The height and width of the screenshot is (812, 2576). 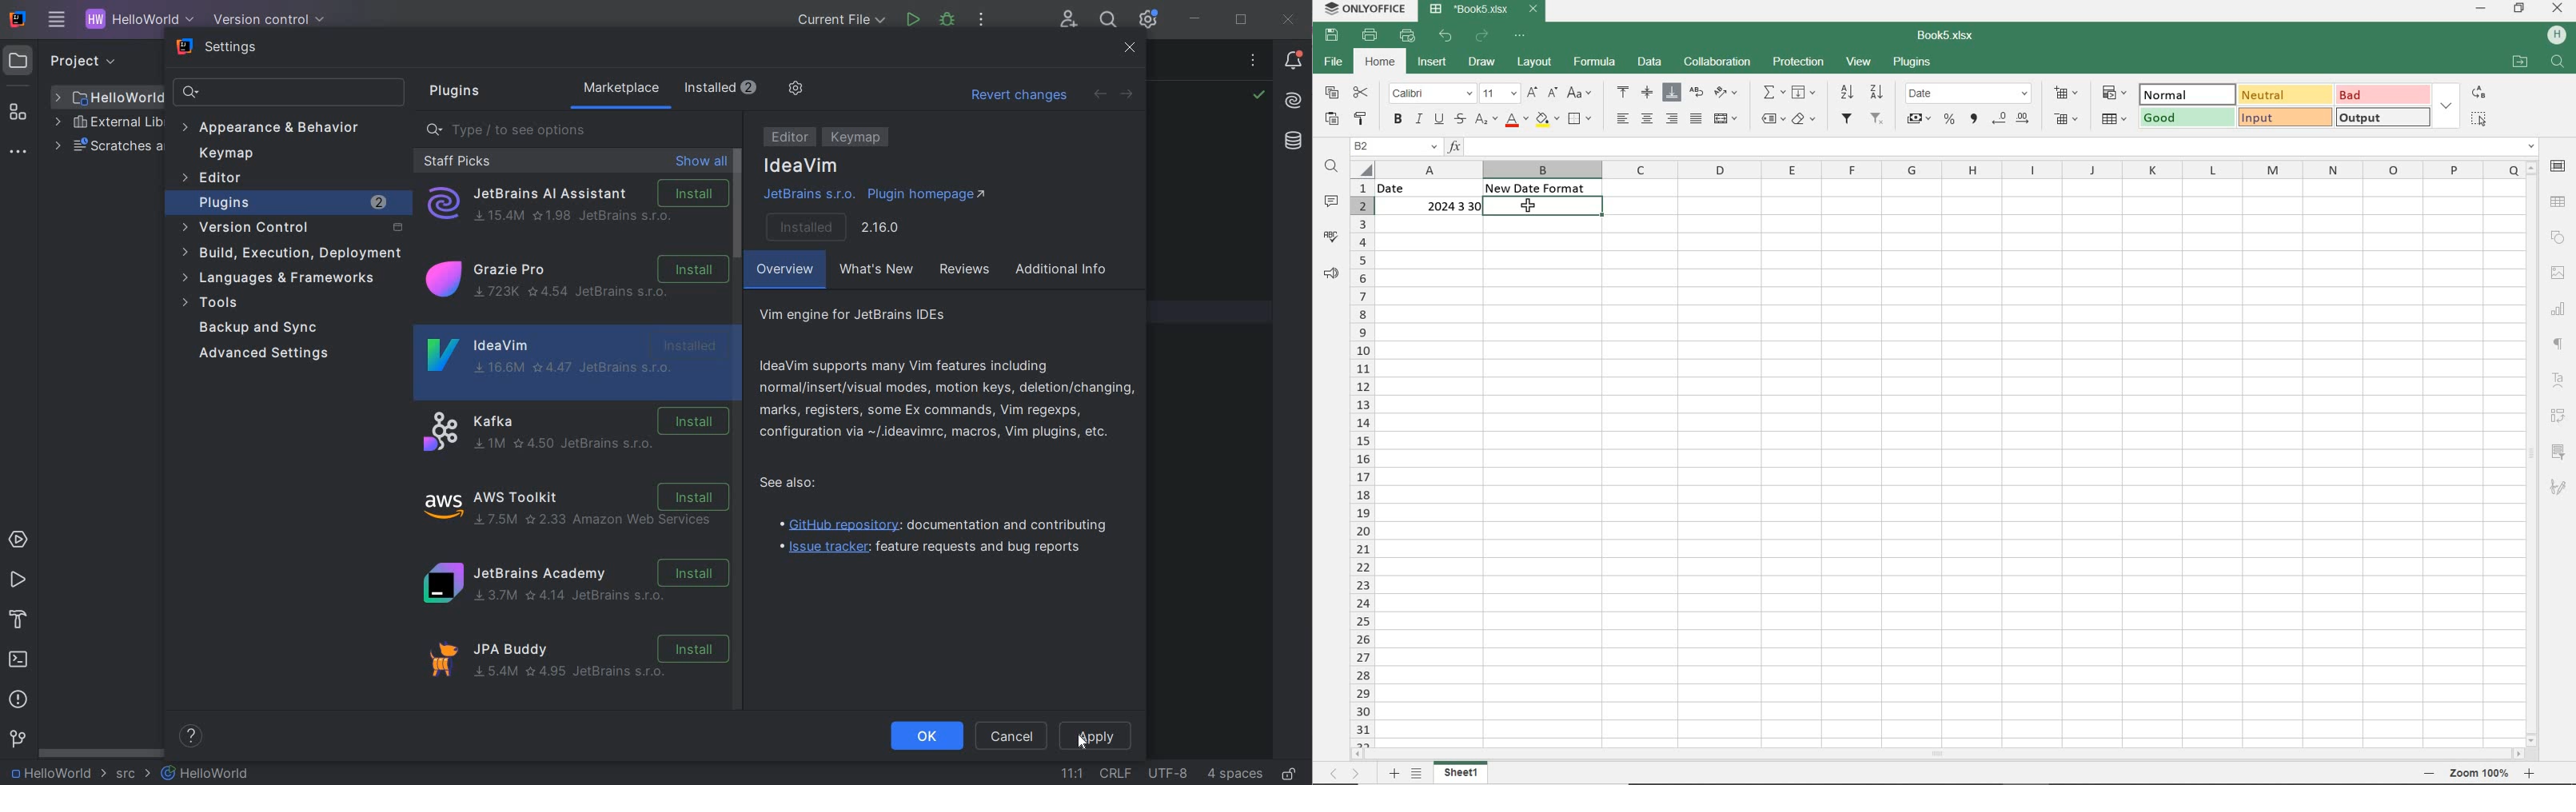 I want to click on HOME, so click(x=1382, y=61).